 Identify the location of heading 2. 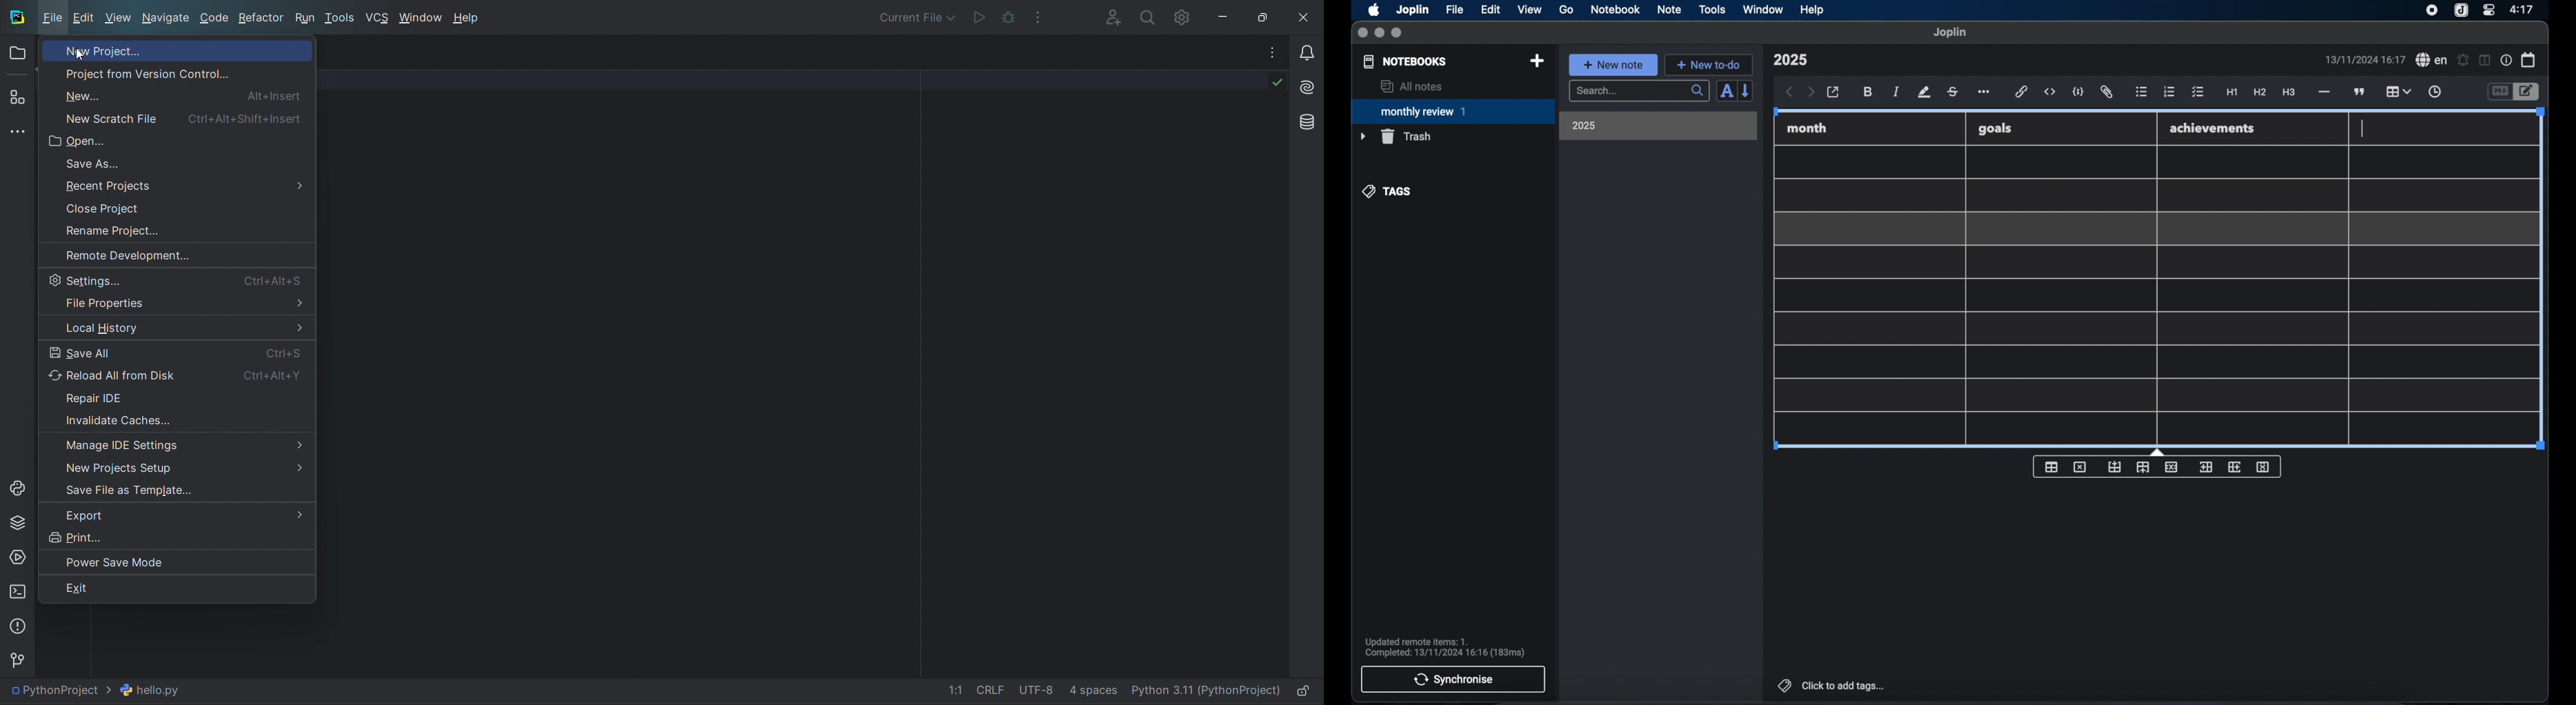
(2261, 93).